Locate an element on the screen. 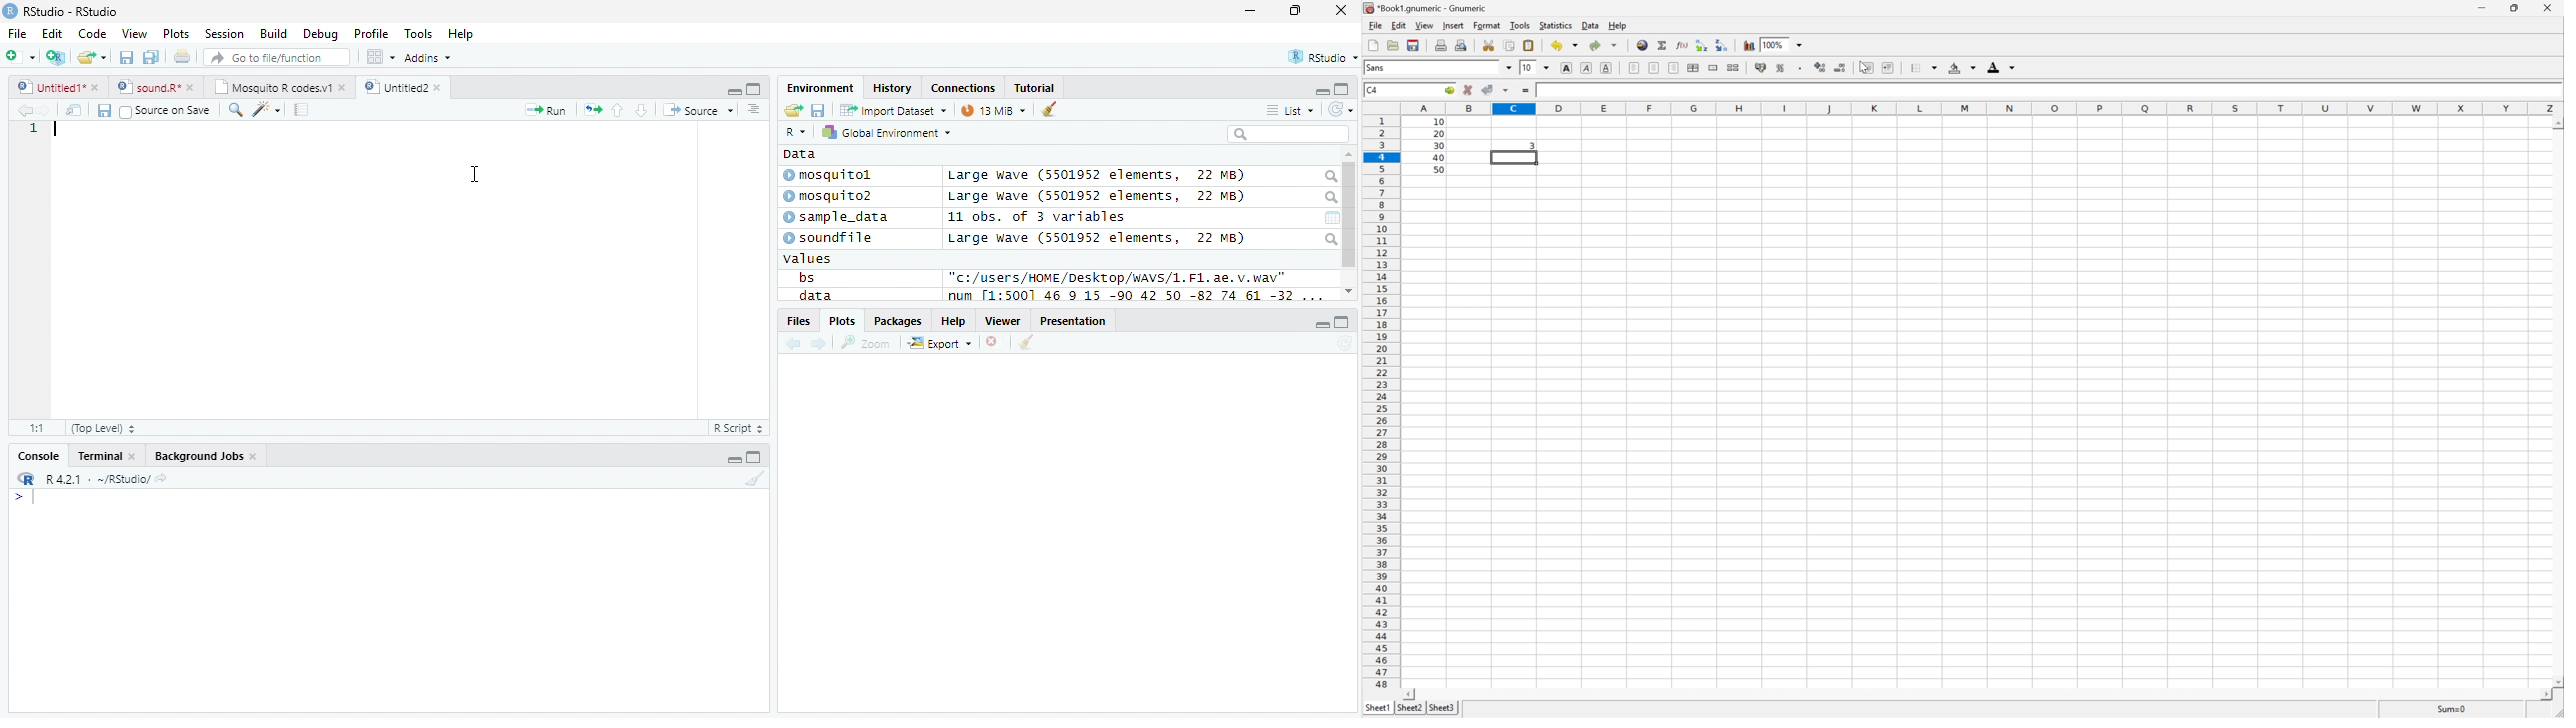 The image size is (2576, 728). Go to next session is located at coordinates (642, 111).